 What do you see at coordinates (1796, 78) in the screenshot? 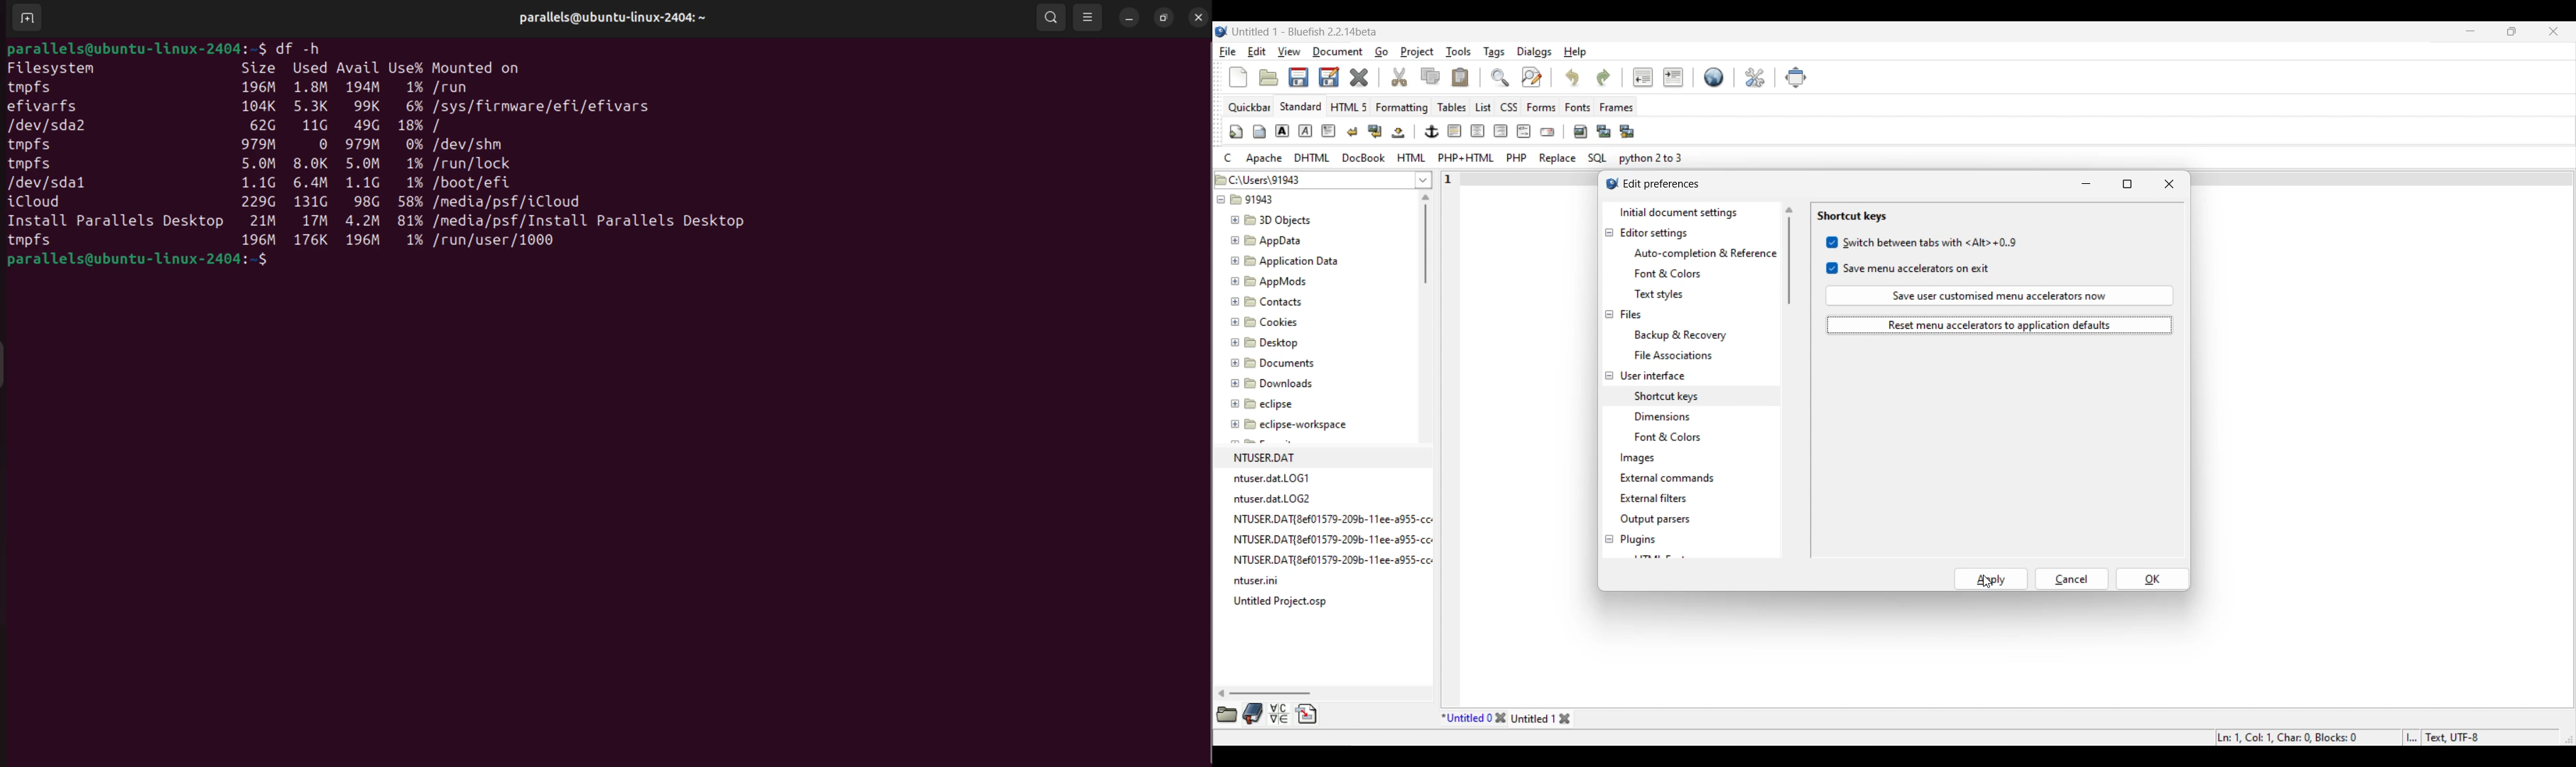
I see `Move` at bounding box center [1796, 78].